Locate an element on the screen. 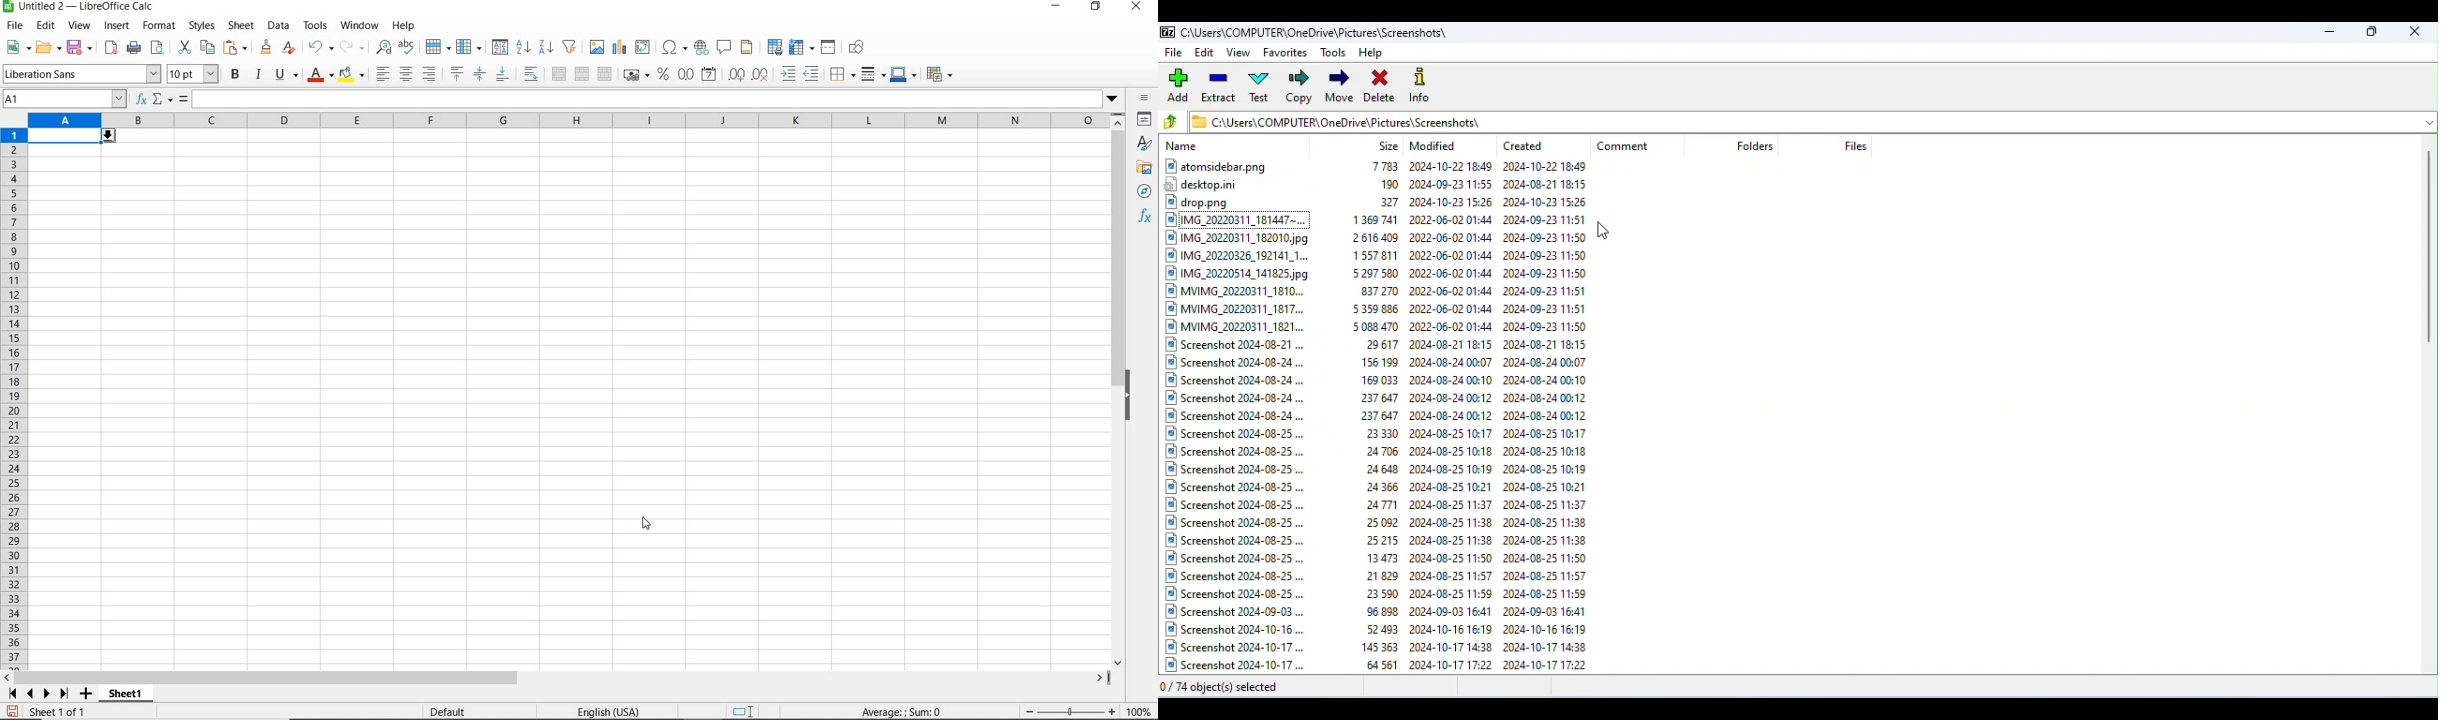  copy is located at coordinates (208, 47).